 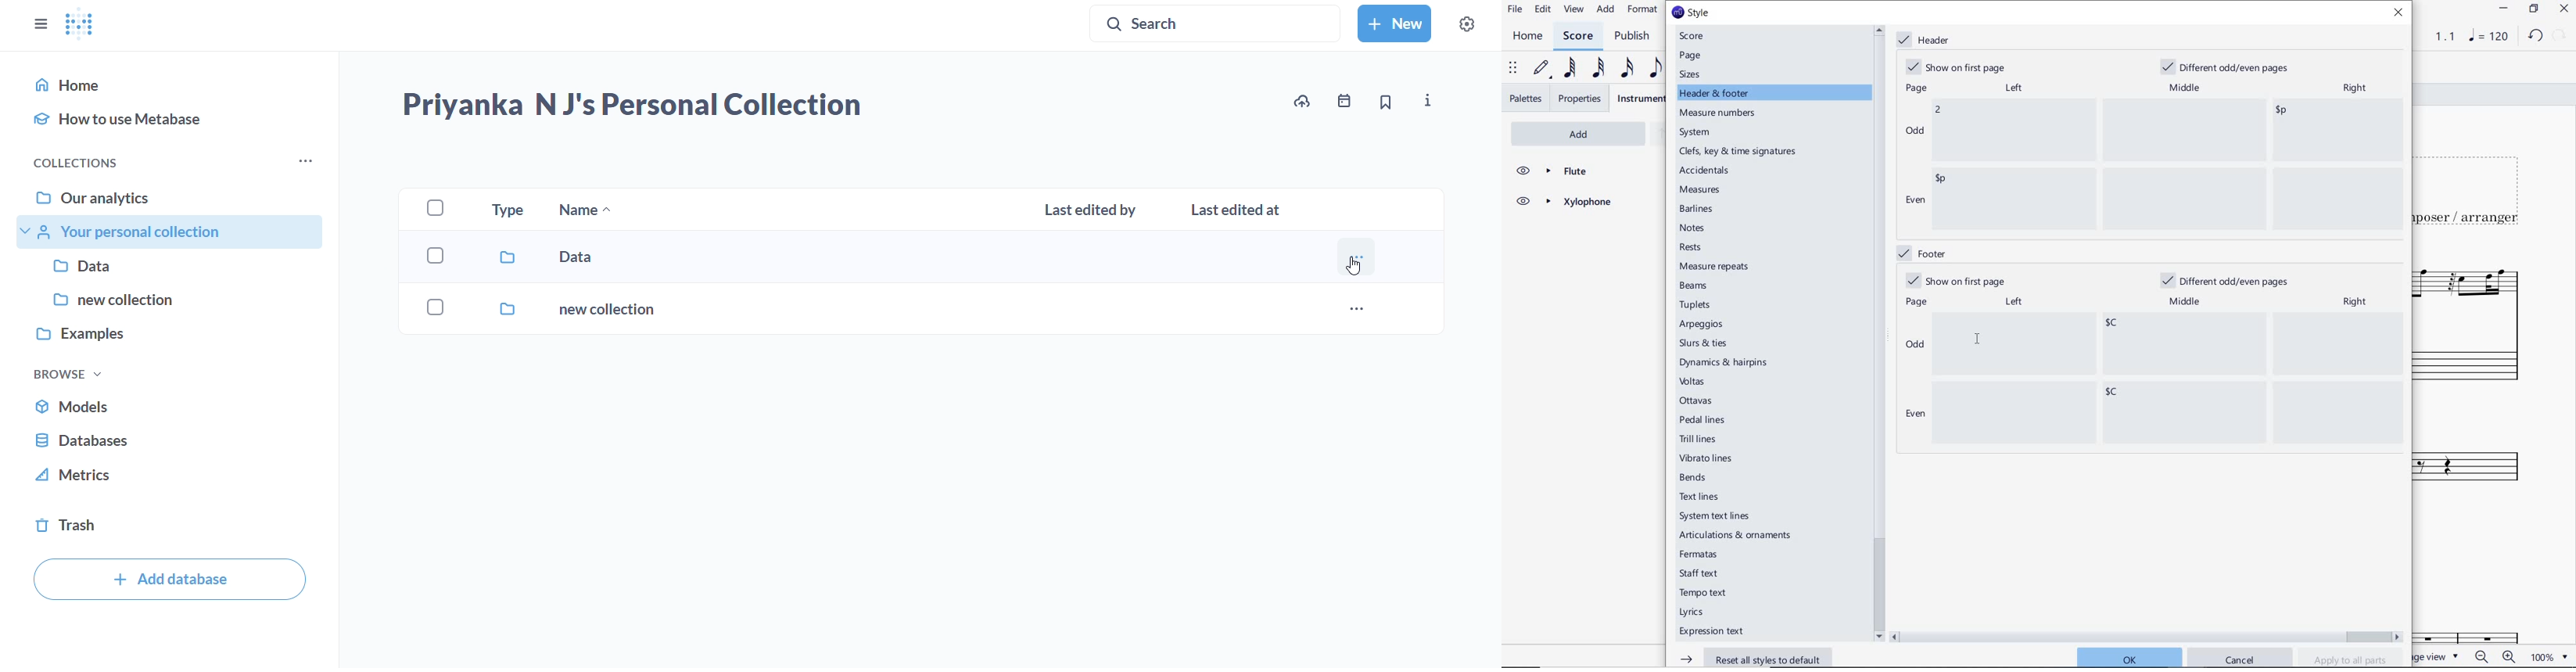 I want to click on settings, so click(x=1467, y=22).